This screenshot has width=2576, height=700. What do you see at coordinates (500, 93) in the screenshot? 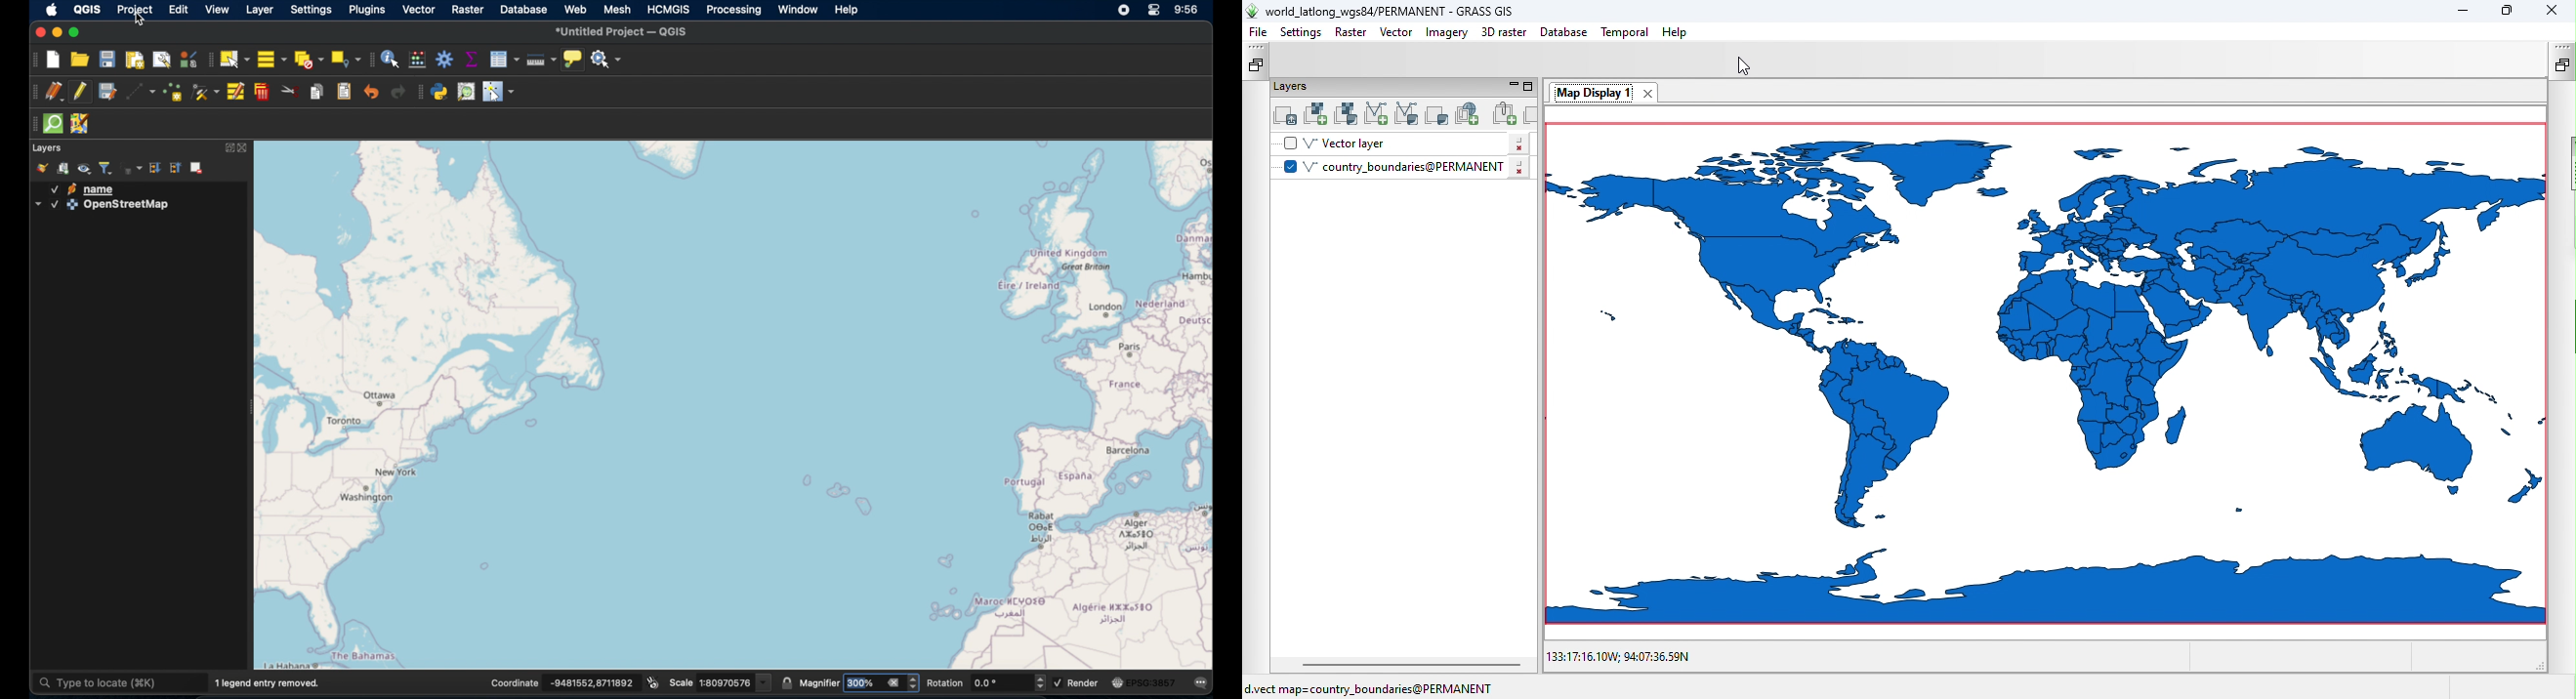
I see `switches cursor to configurable pointer` at bounding box center [500, 93].